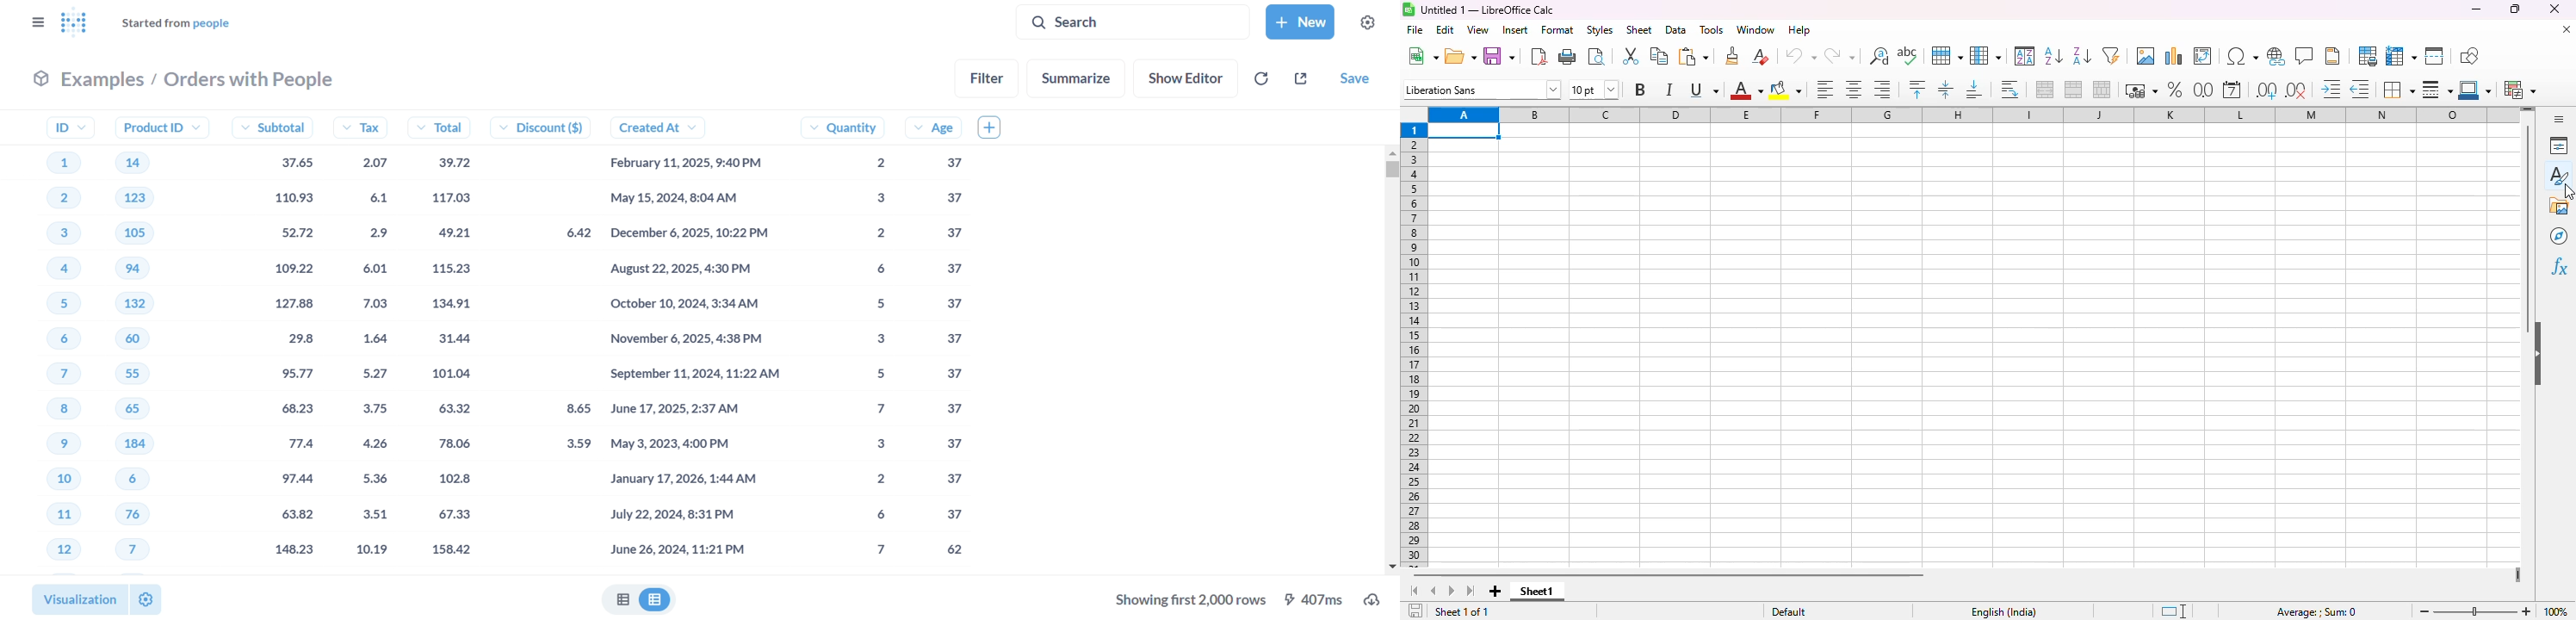 The height and width of the screenshot is (644, 2576). Describe the element at coordinates (2046, 90) in the screenshot. I see `merge and center or unmerge cells depending on the current toggle state` at that location.